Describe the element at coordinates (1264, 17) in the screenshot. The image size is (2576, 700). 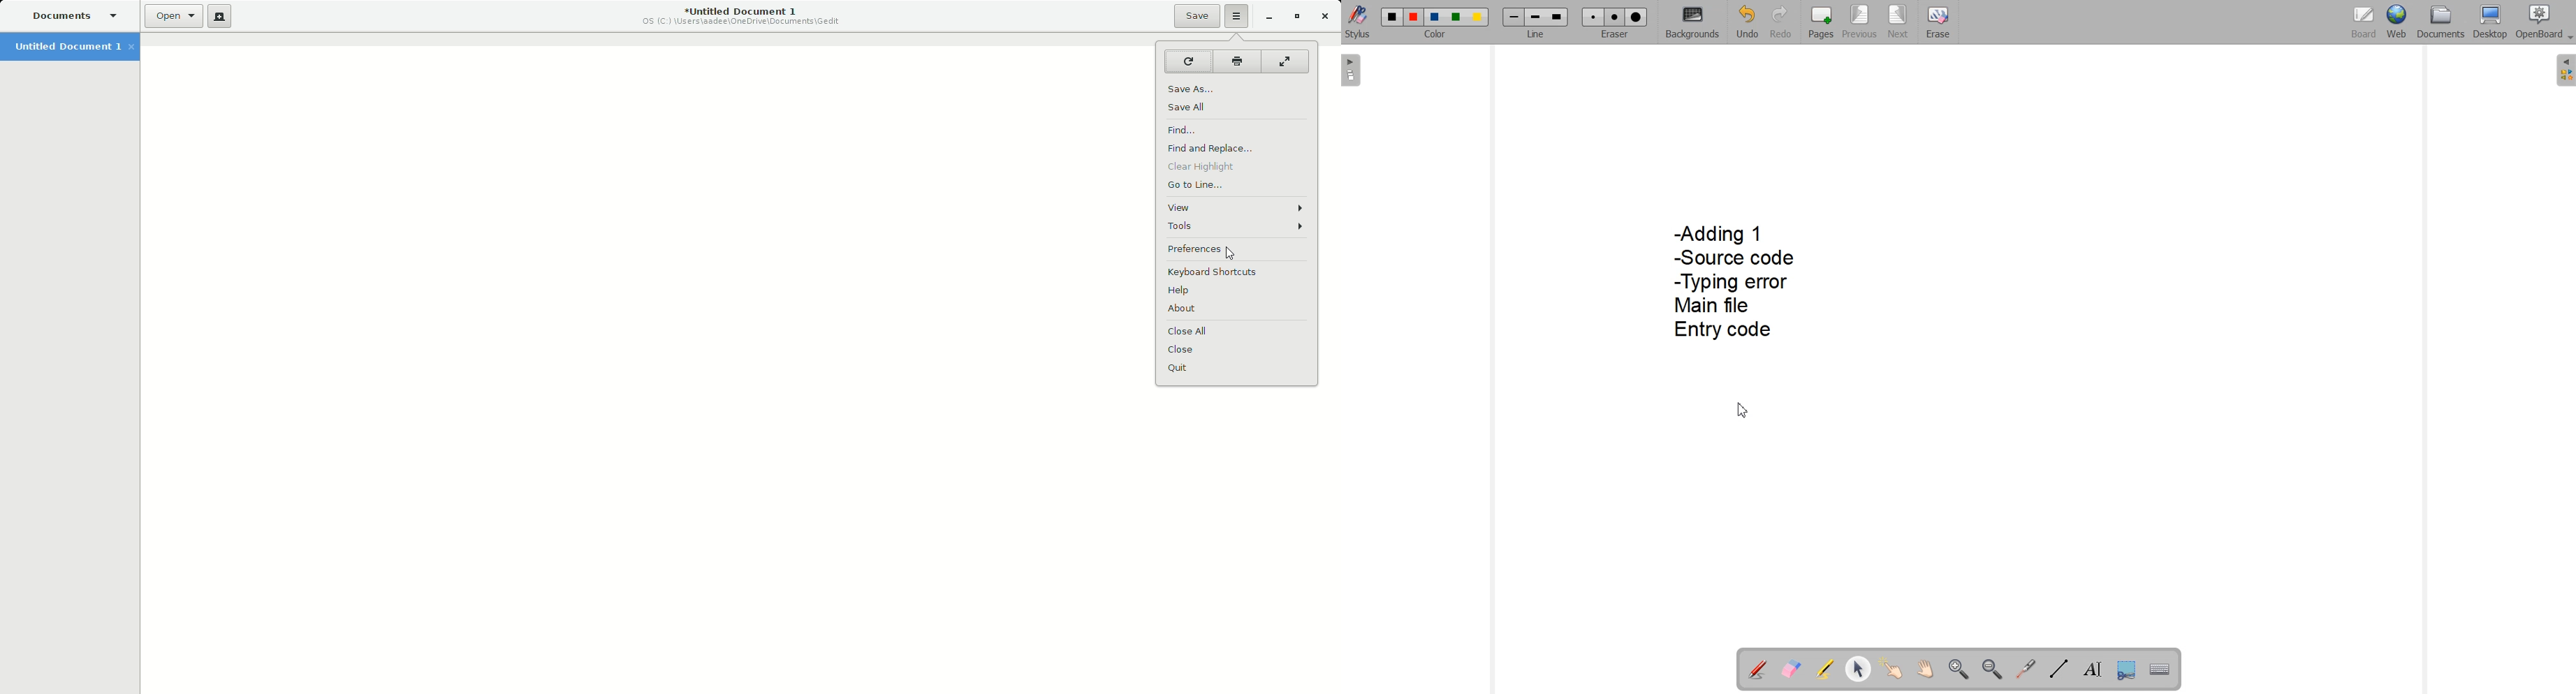
I see `Minimize` at that location.